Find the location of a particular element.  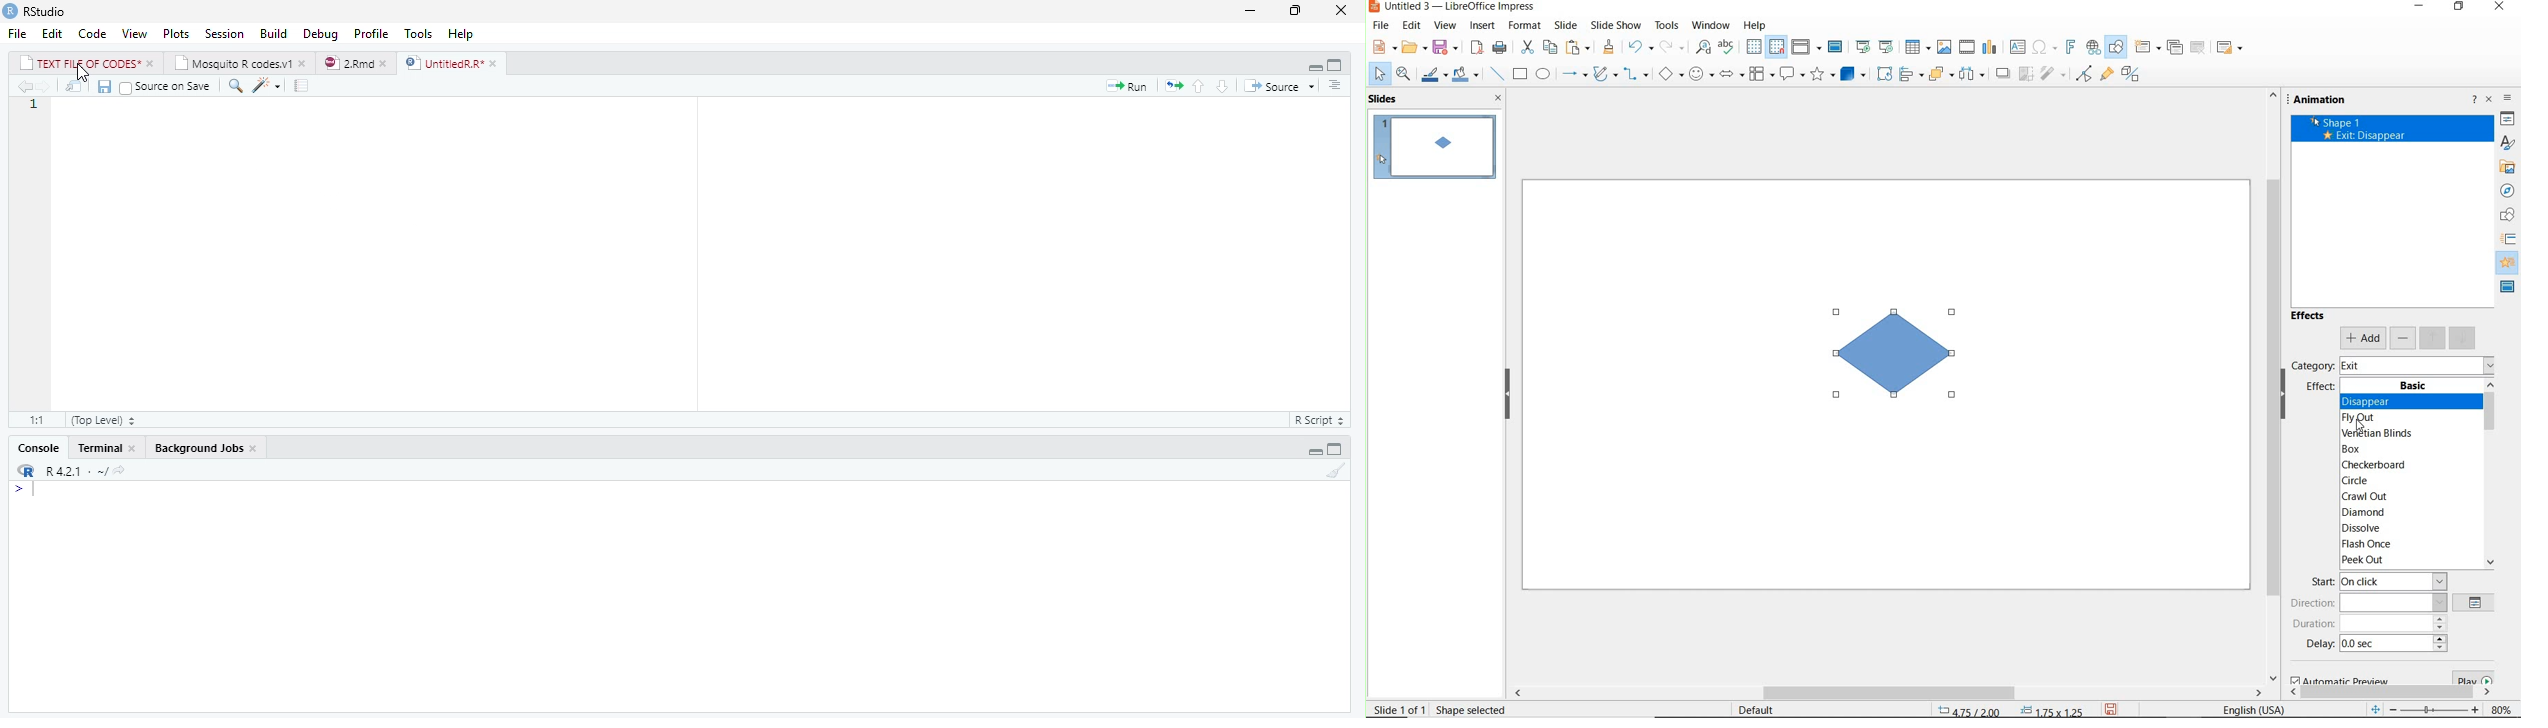

(Top Level) is located at coordinates (102, 422).